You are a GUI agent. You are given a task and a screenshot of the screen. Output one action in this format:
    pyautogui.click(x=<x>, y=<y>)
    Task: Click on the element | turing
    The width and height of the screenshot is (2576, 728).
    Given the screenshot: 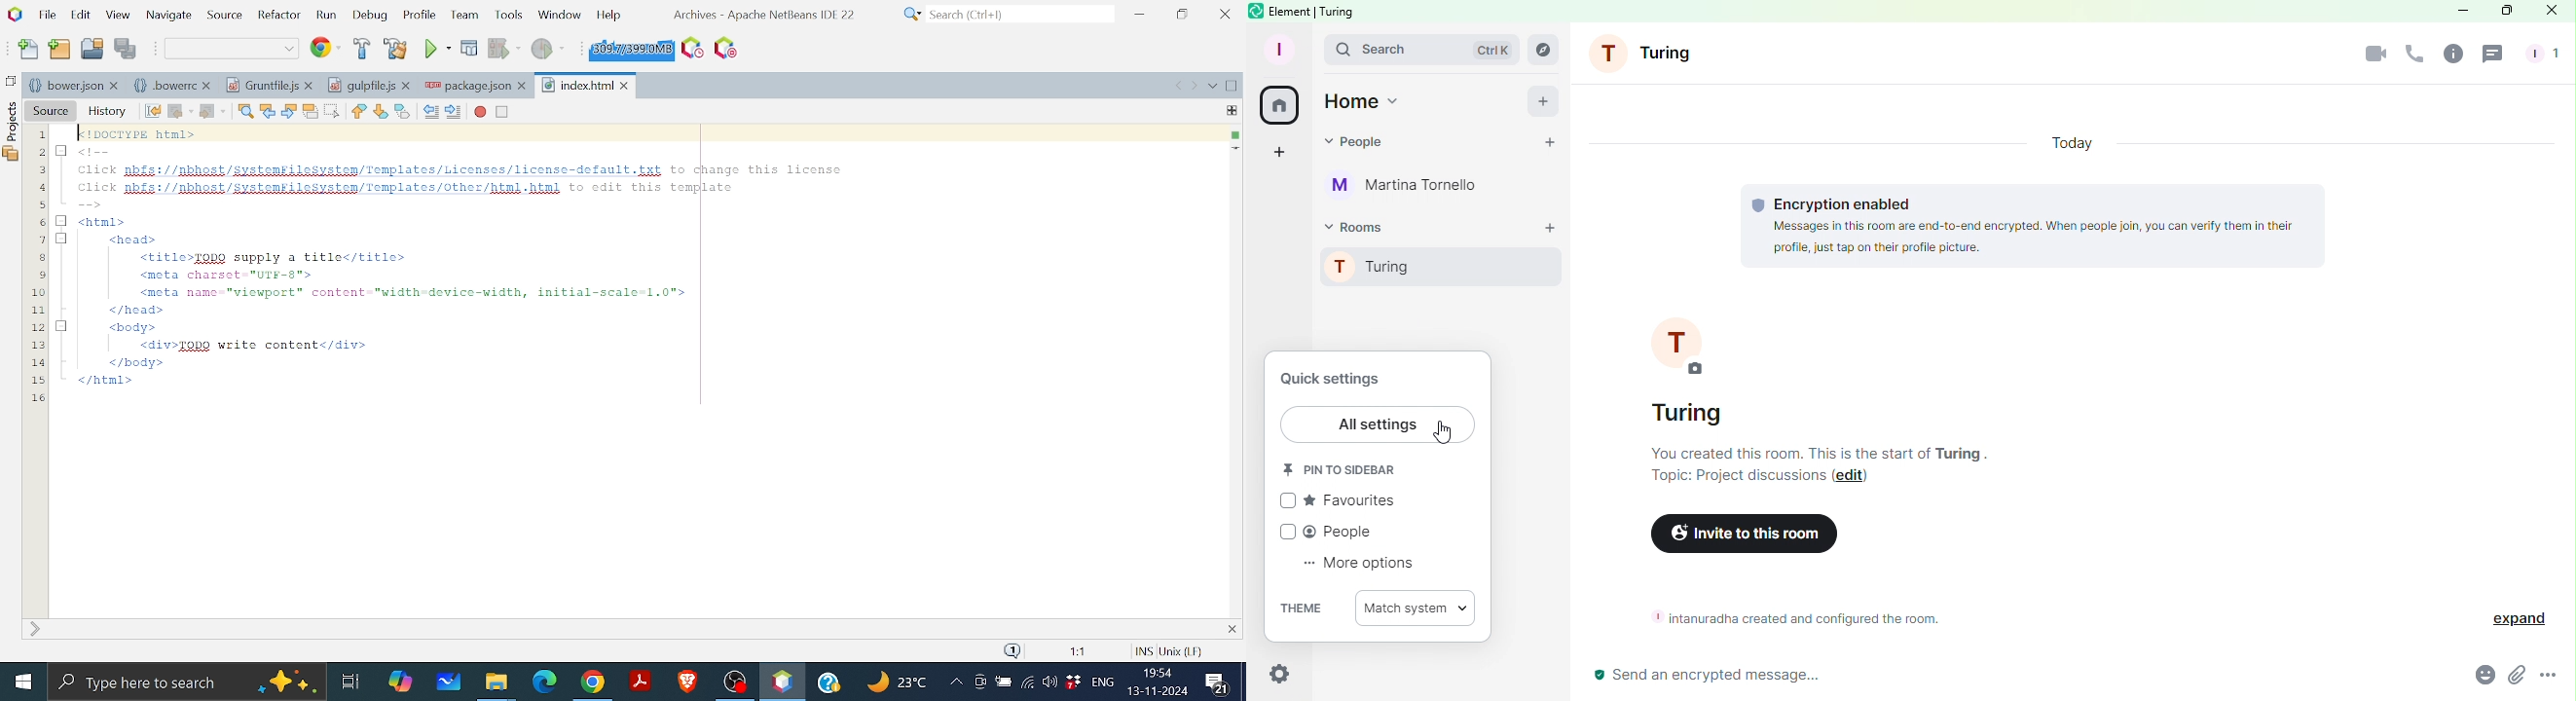 What is the action you would take?
    pyautogui.click(x=1312, y=11)
    